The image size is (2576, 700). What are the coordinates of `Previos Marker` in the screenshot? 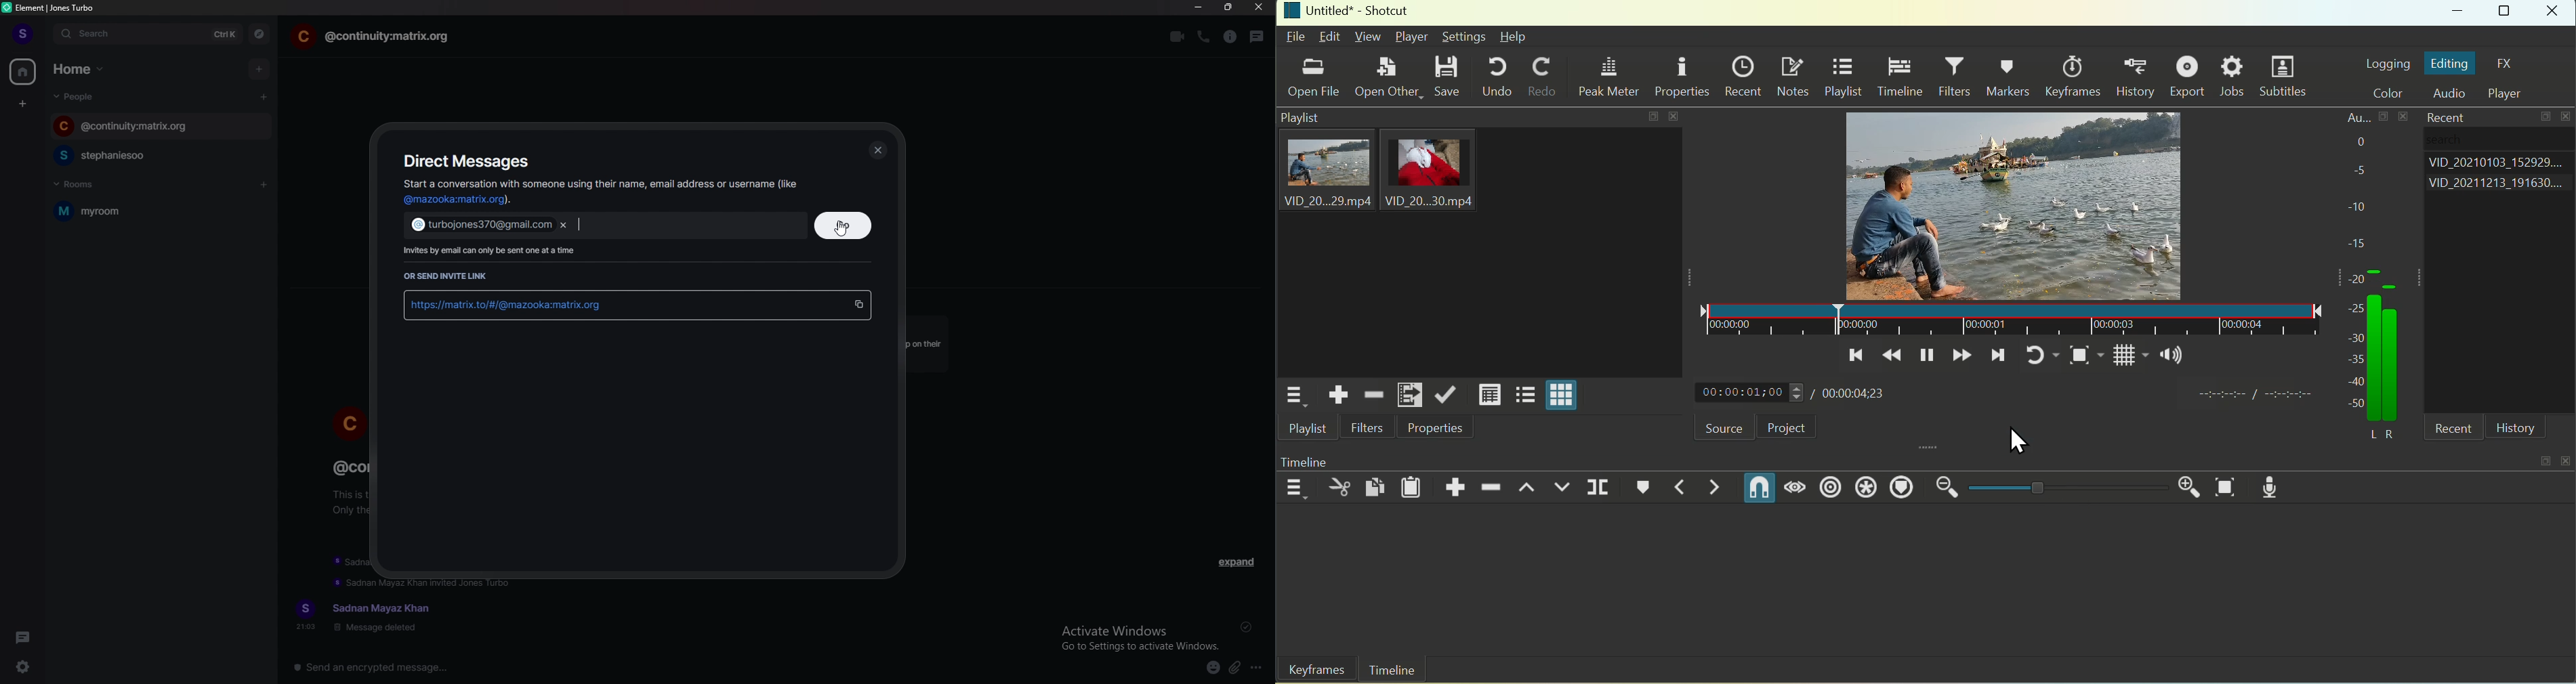 It's located at (1674, 488).